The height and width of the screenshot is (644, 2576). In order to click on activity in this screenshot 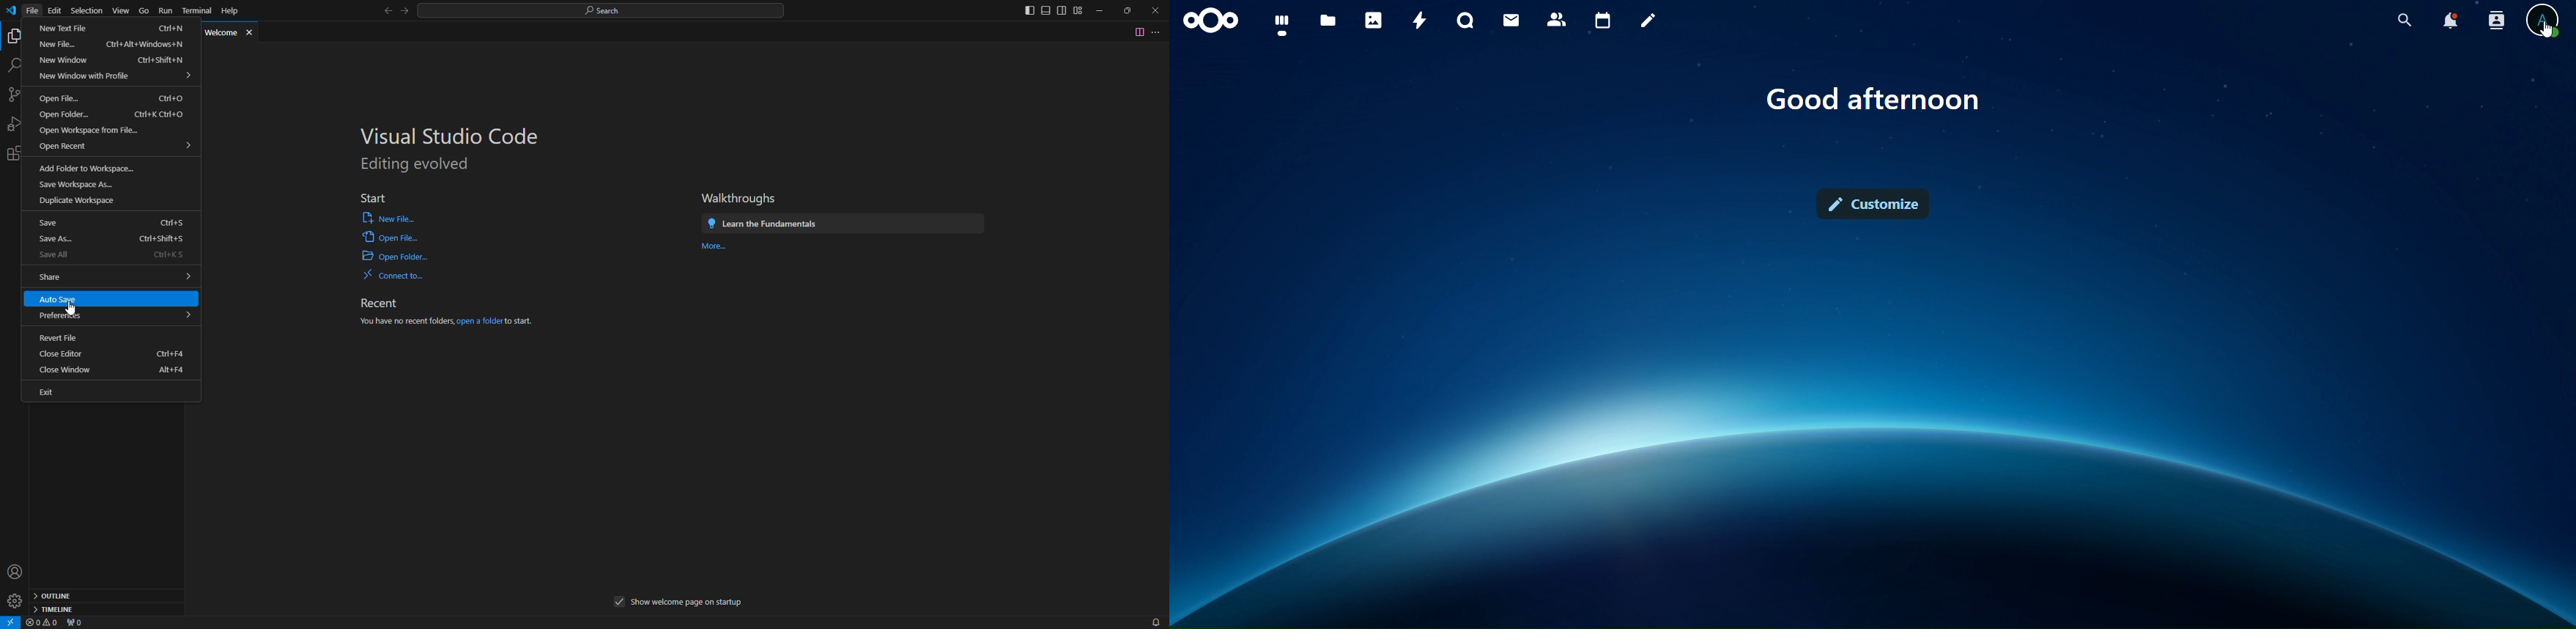, I will do `click(1416, 21)`.